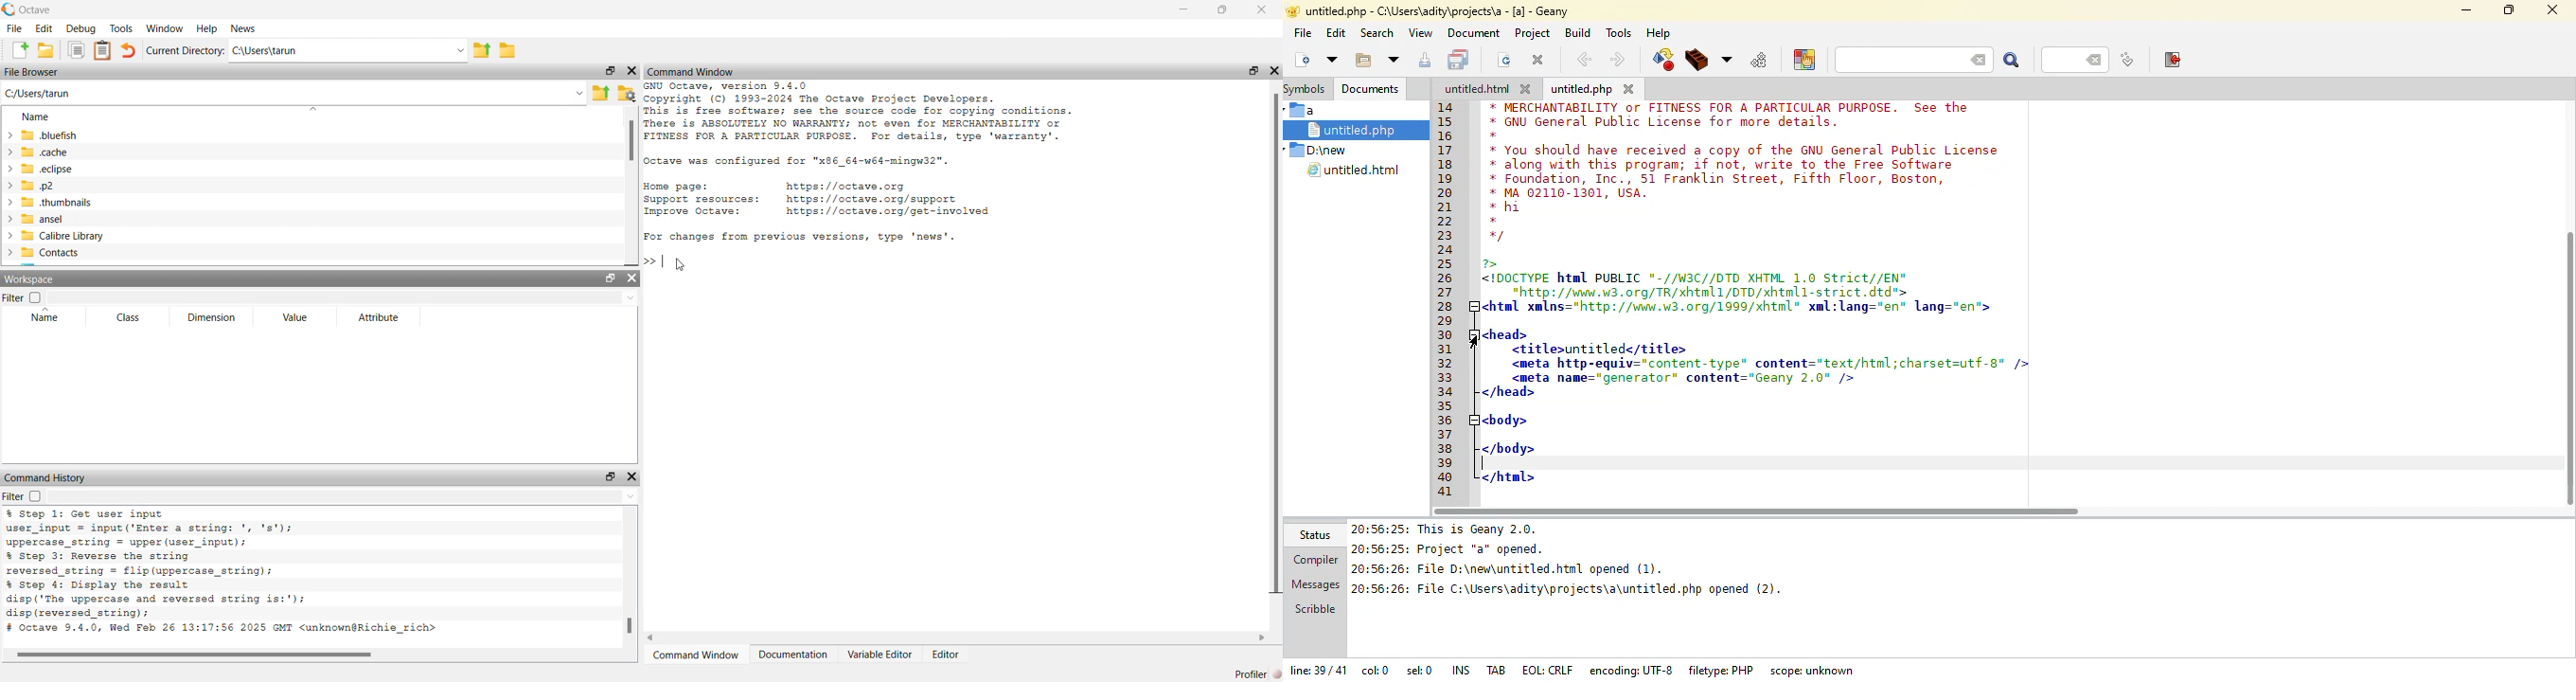  I want to click on scrollbar, so click(632, 623).